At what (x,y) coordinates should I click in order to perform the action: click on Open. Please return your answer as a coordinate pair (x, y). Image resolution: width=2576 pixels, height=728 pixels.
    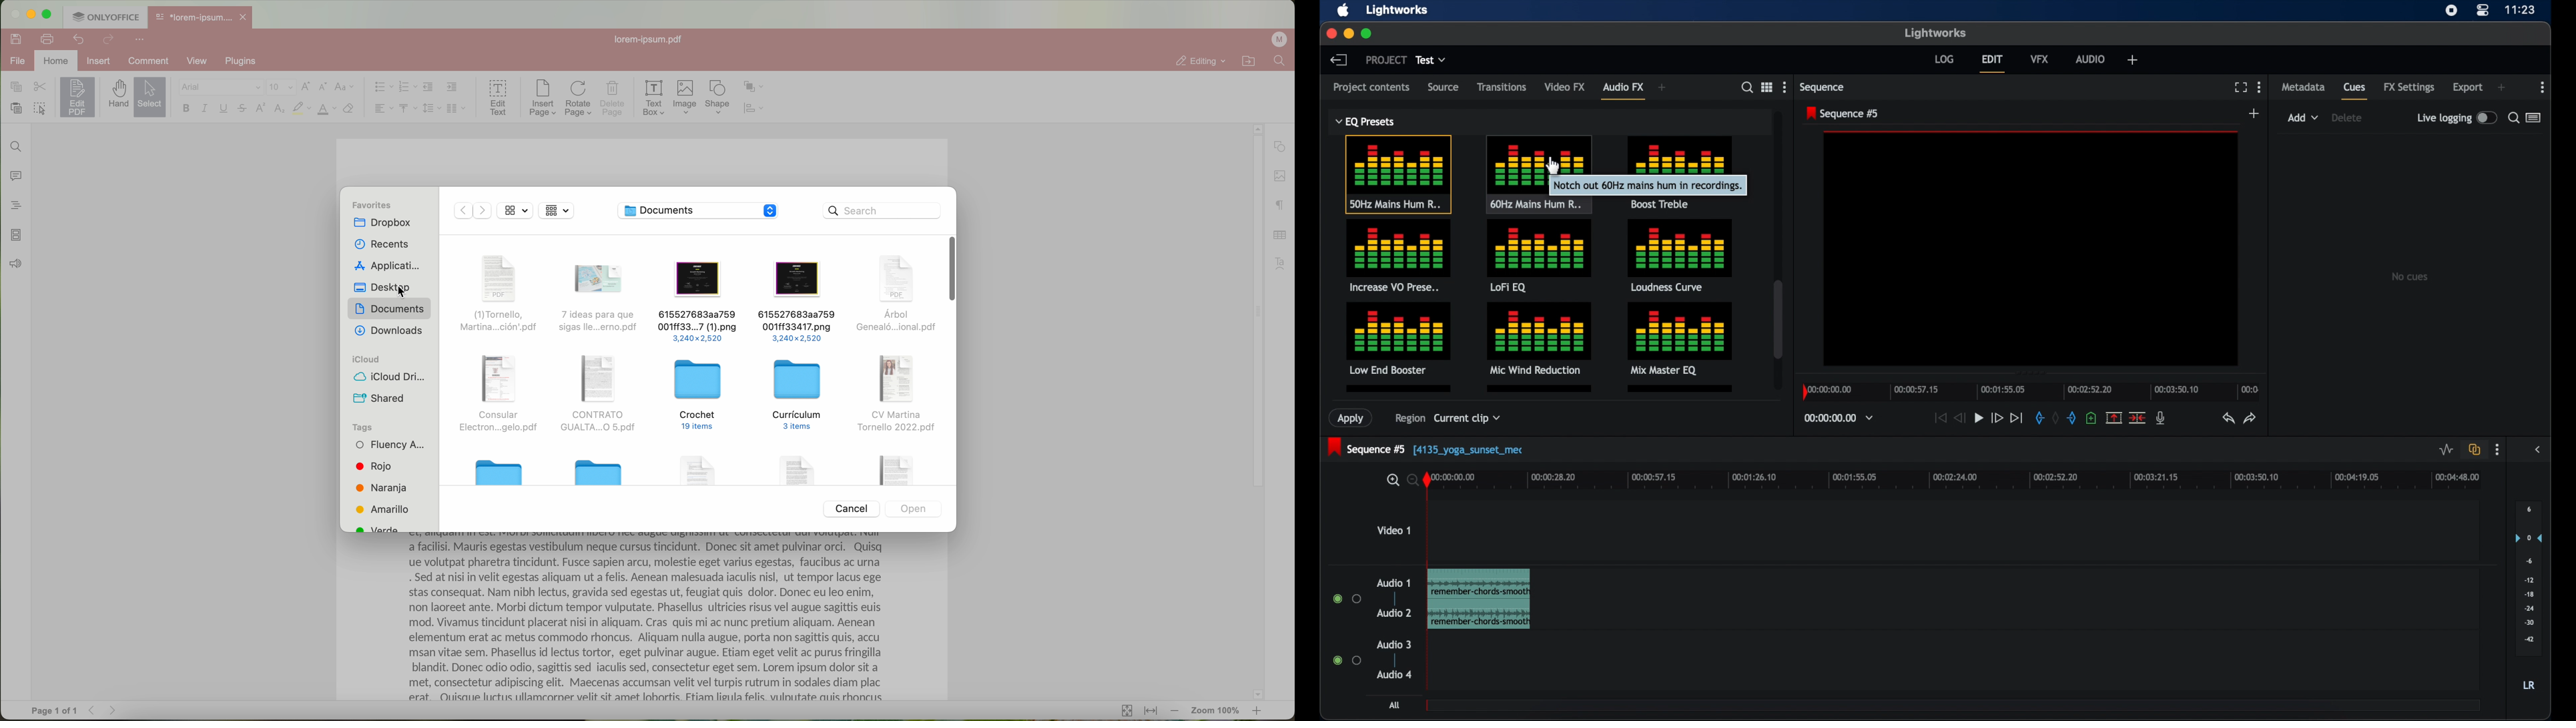
    Looking at the image, I should click on (913, 508).